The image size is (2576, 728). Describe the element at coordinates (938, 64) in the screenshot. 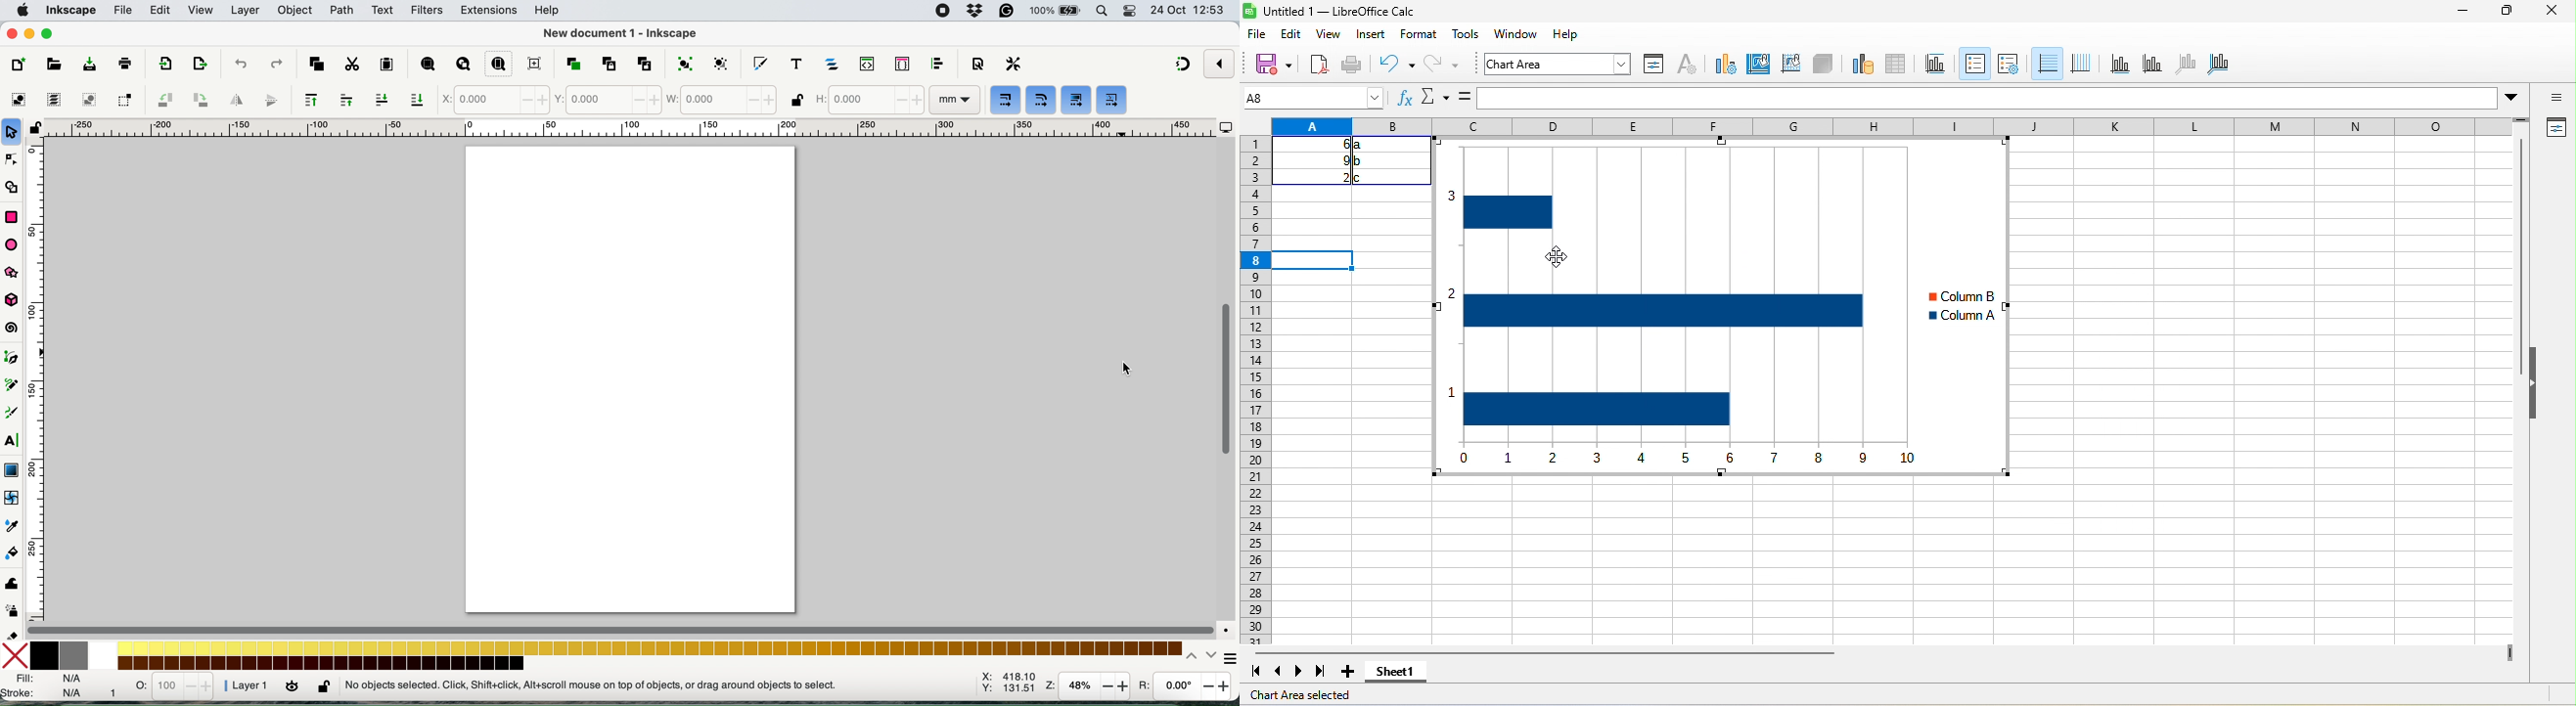

I see `align and distribute` at that location.